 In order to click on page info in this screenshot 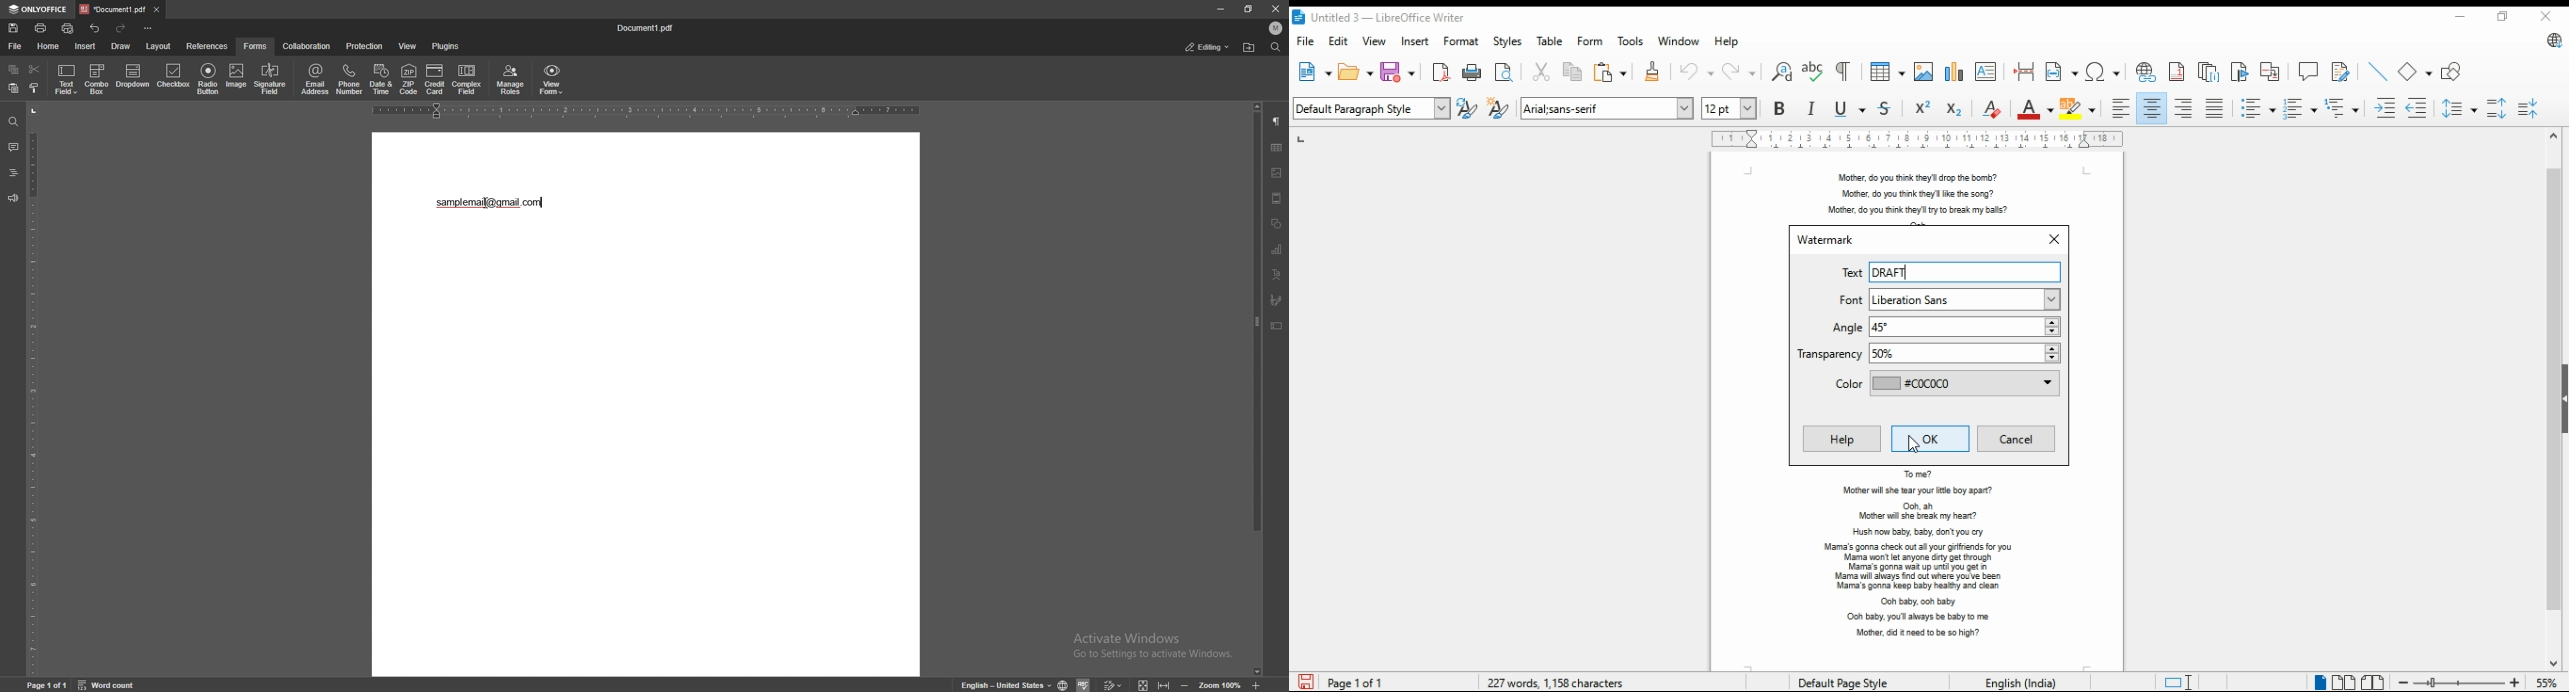, I will do `click(1346, 683)`.